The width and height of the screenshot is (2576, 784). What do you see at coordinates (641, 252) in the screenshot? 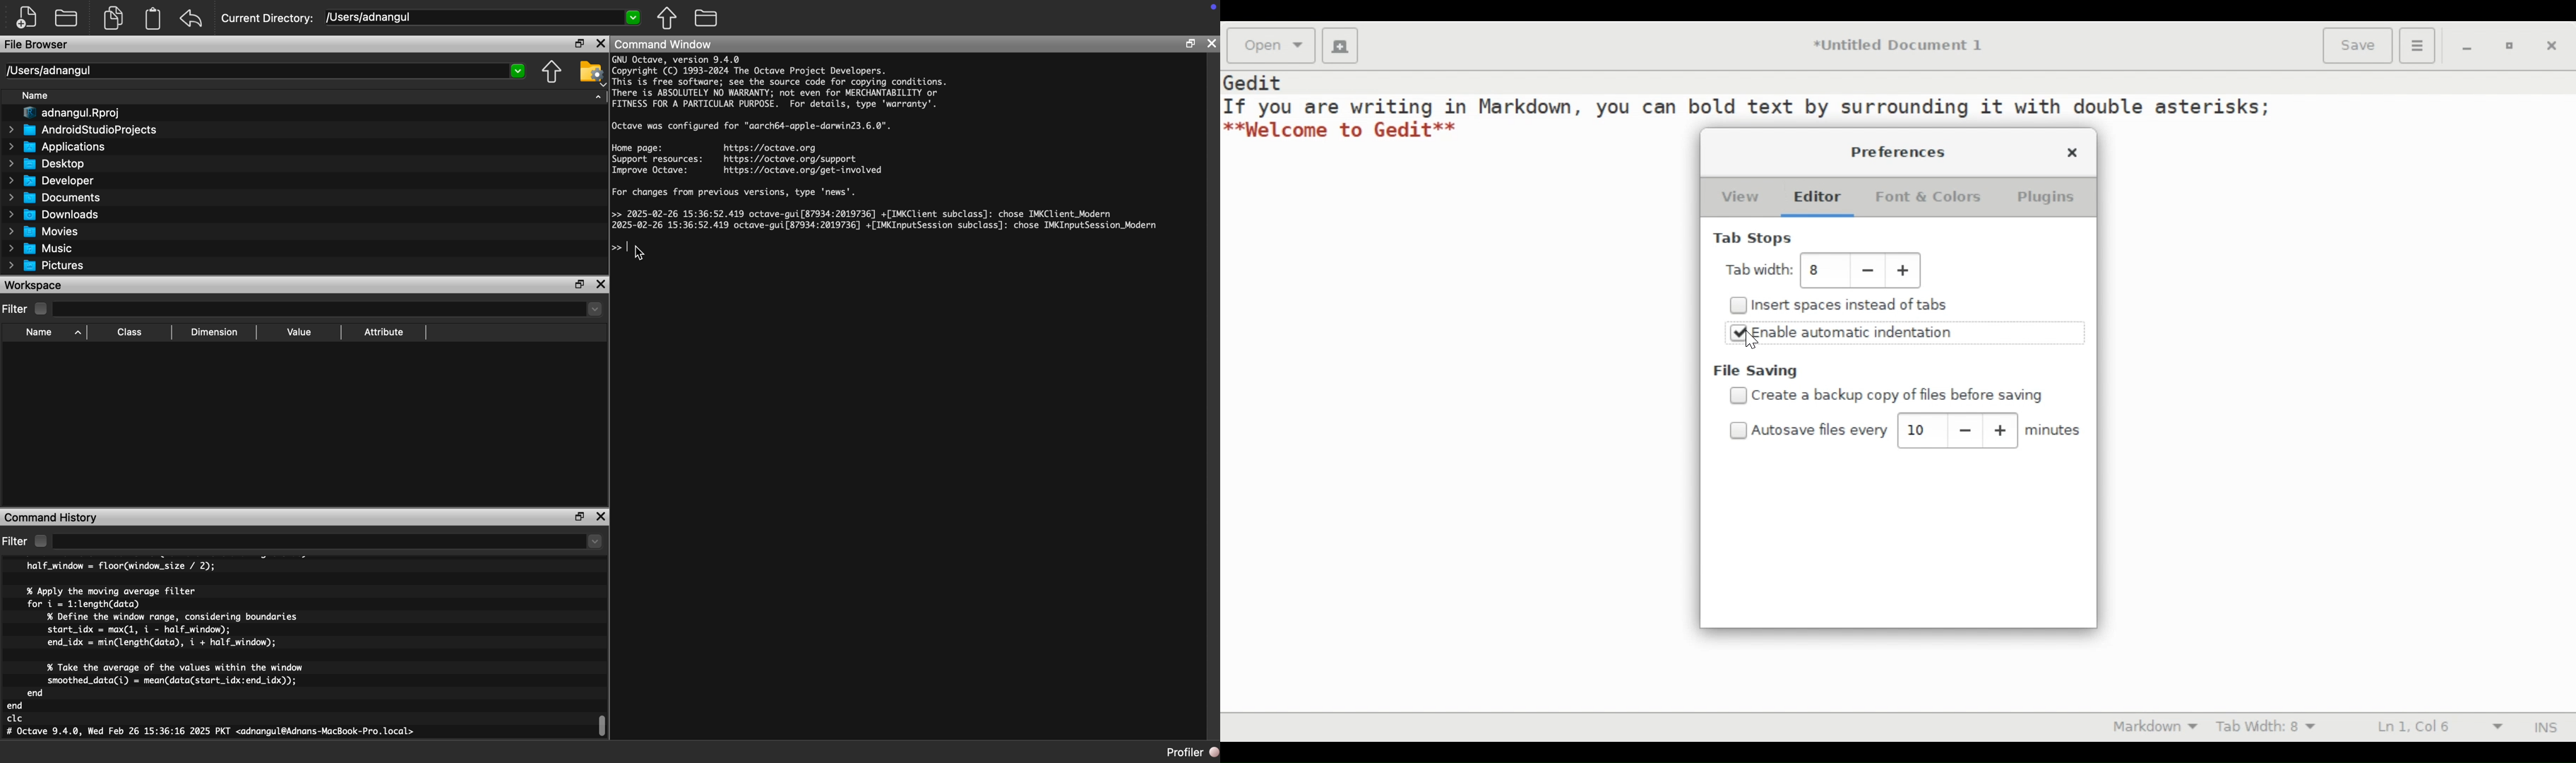
I see `Cursor` at bounding box center [641, 252].